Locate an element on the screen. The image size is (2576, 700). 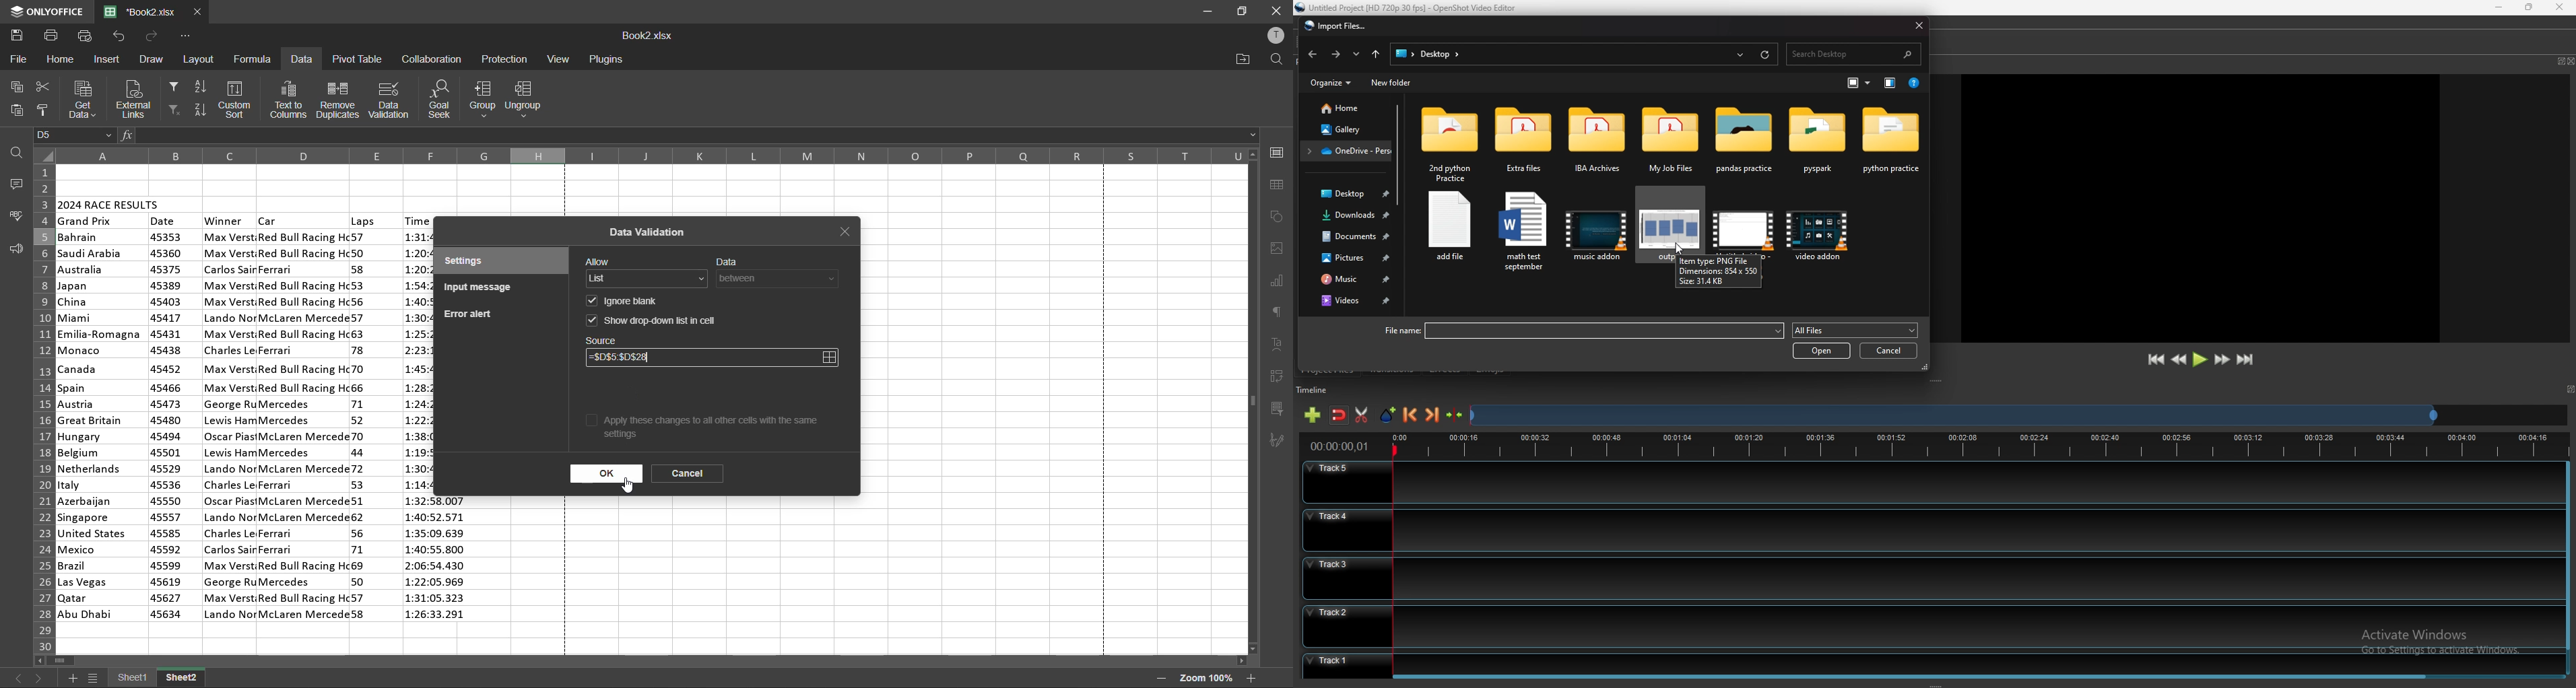
scroll bar is located at coordinates (1399, 154).